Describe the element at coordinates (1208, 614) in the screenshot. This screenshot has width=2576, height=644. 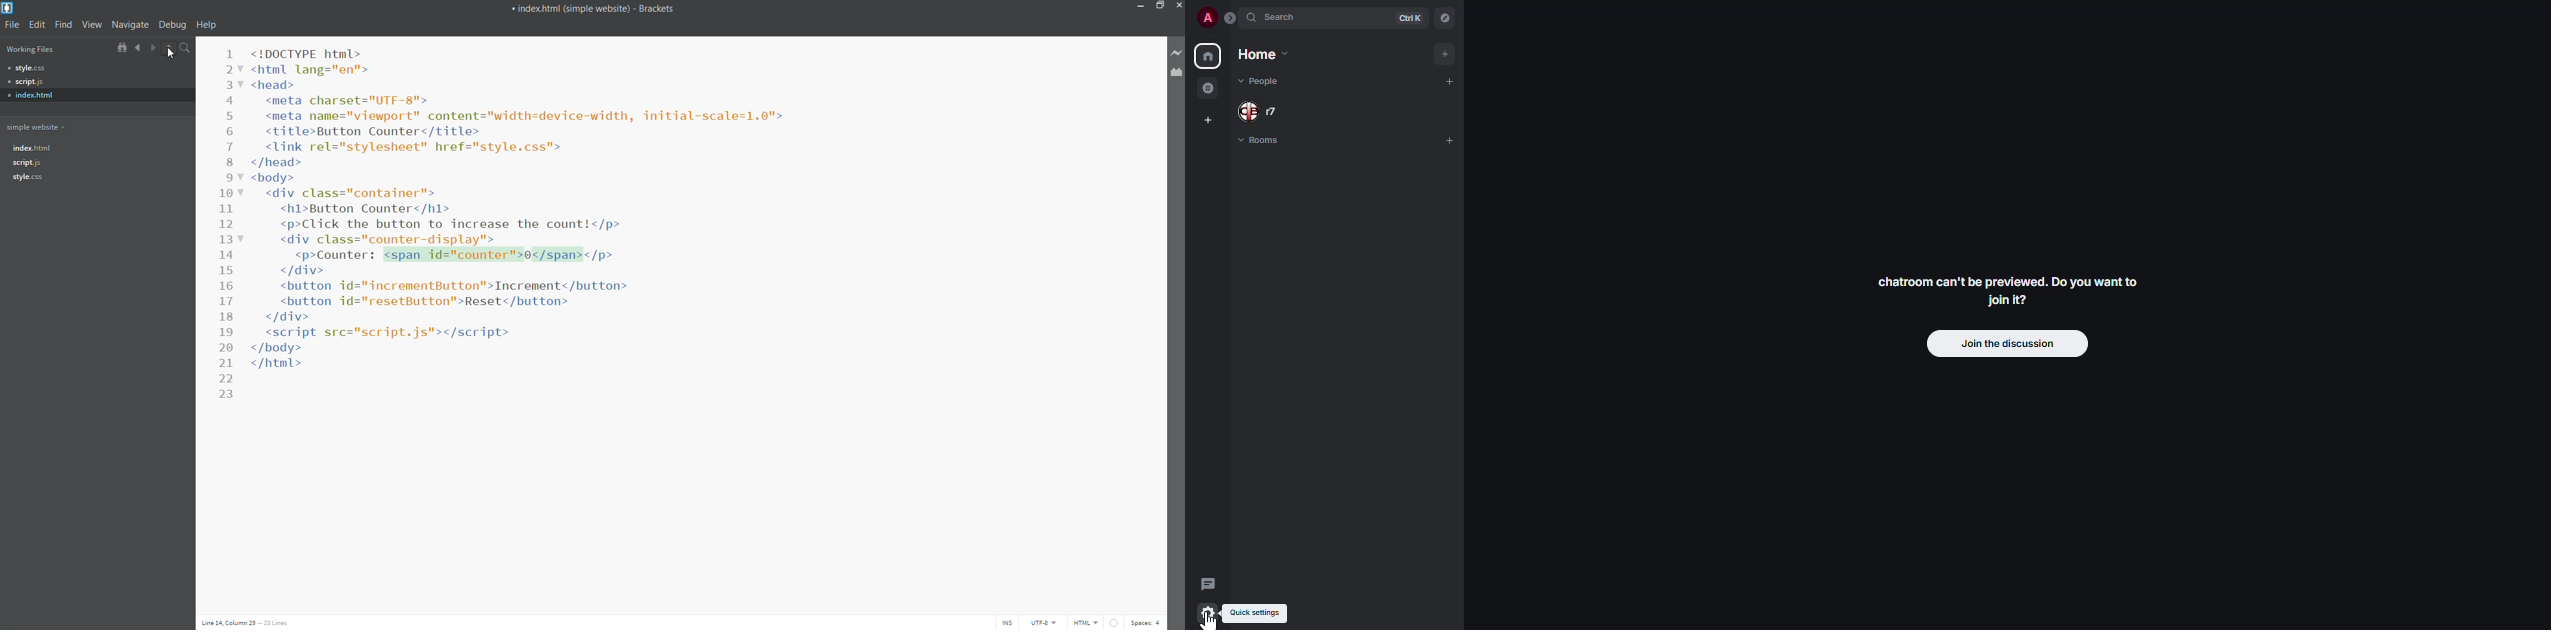
I see `quick settings` at that location.